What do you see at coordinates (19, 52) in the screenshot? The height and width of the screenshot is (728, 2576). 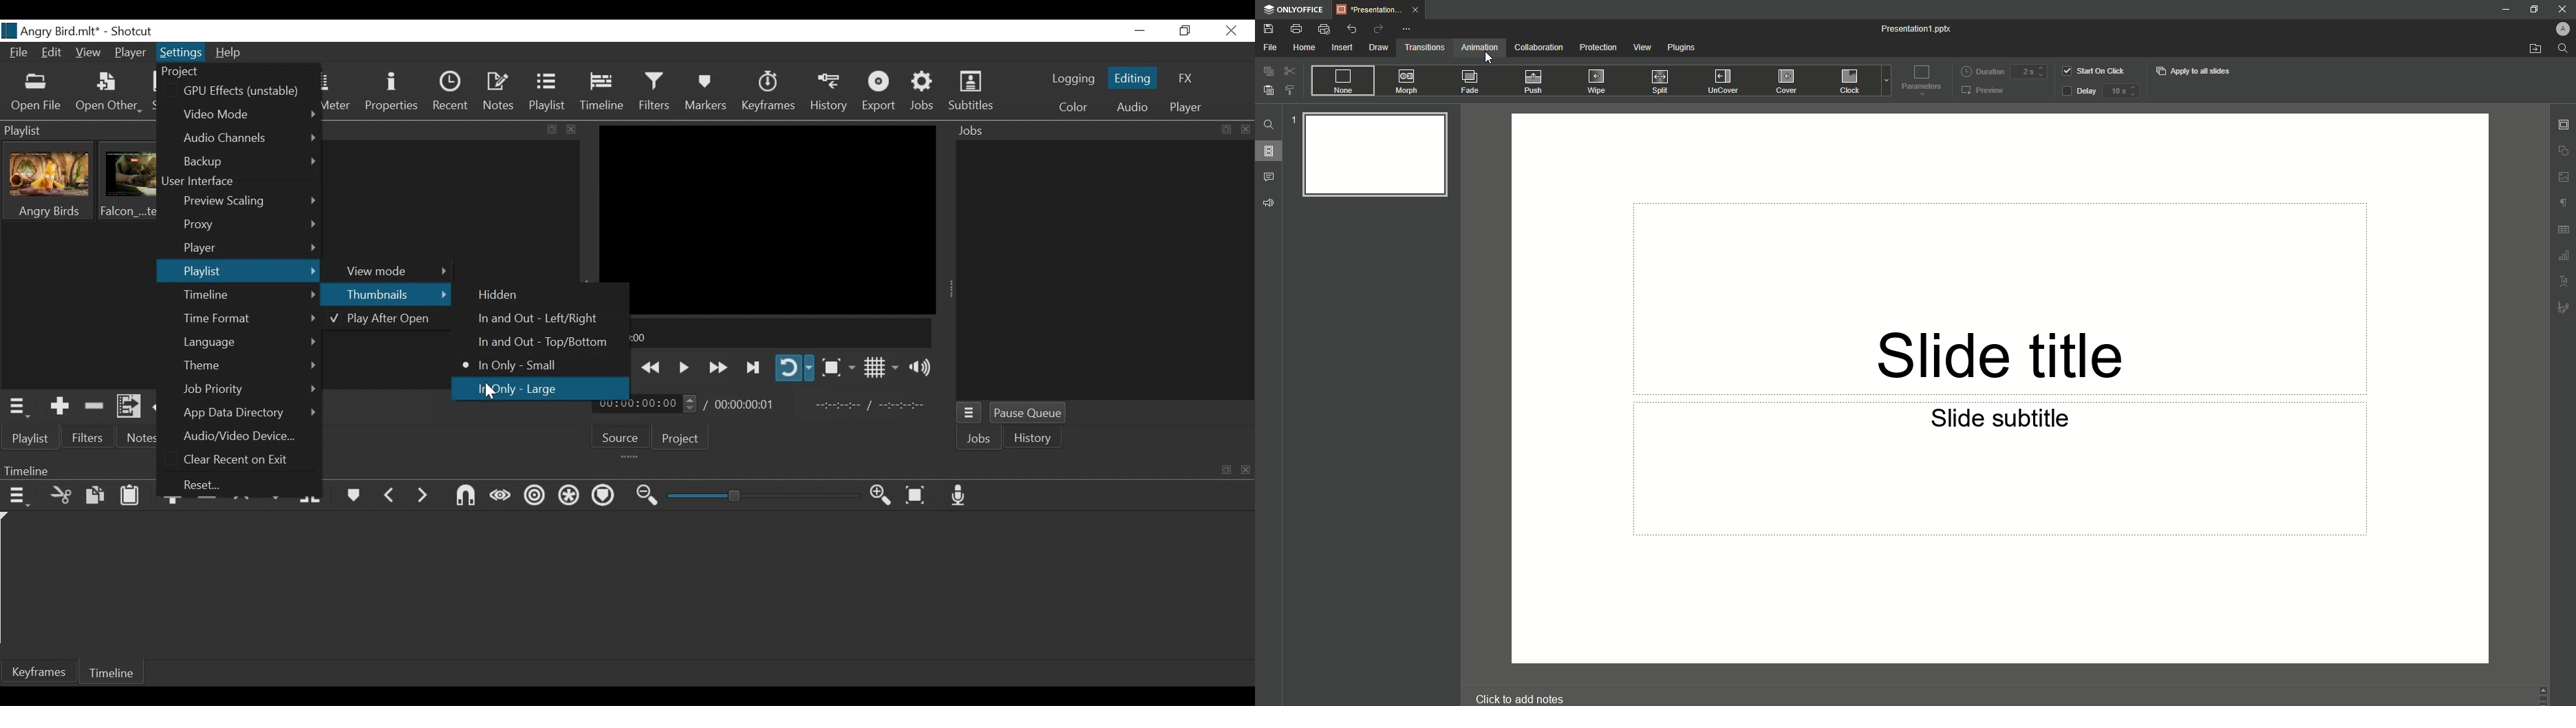 I see `File` at bounding box center [19, 52].